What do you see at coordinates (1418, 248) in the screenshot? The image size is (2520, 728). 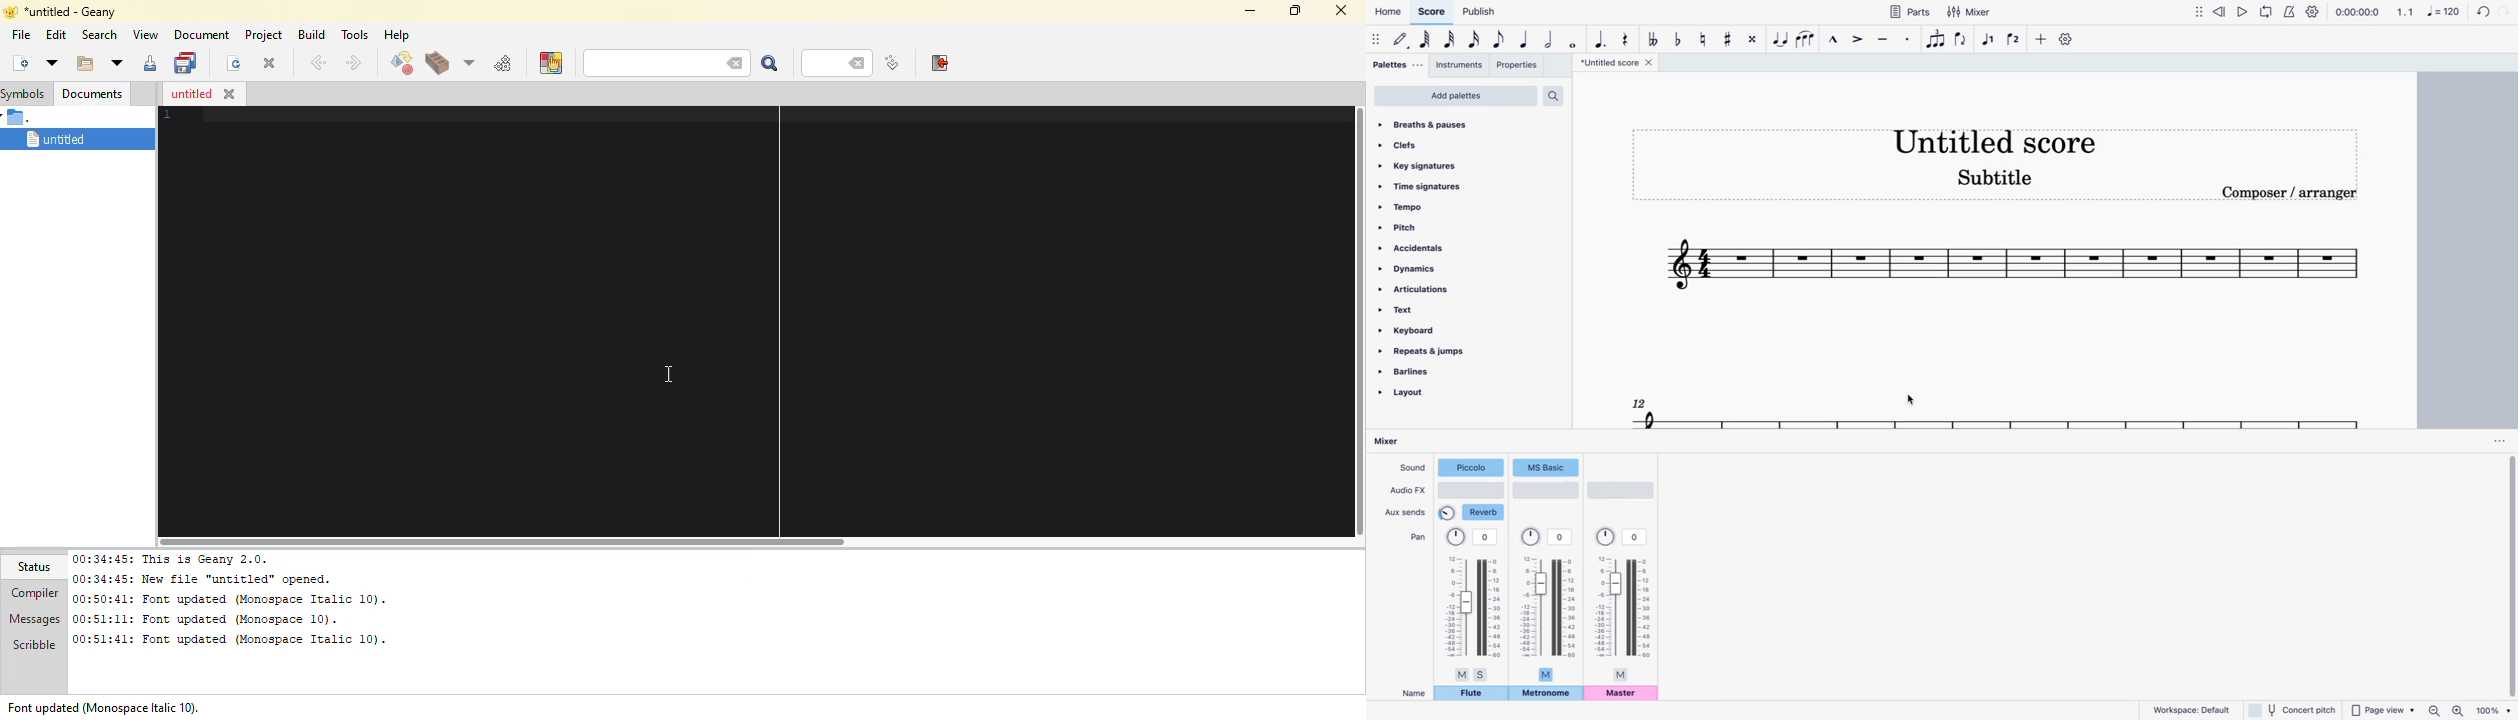 I see `accidentals` at bounding box center [1418, 248].